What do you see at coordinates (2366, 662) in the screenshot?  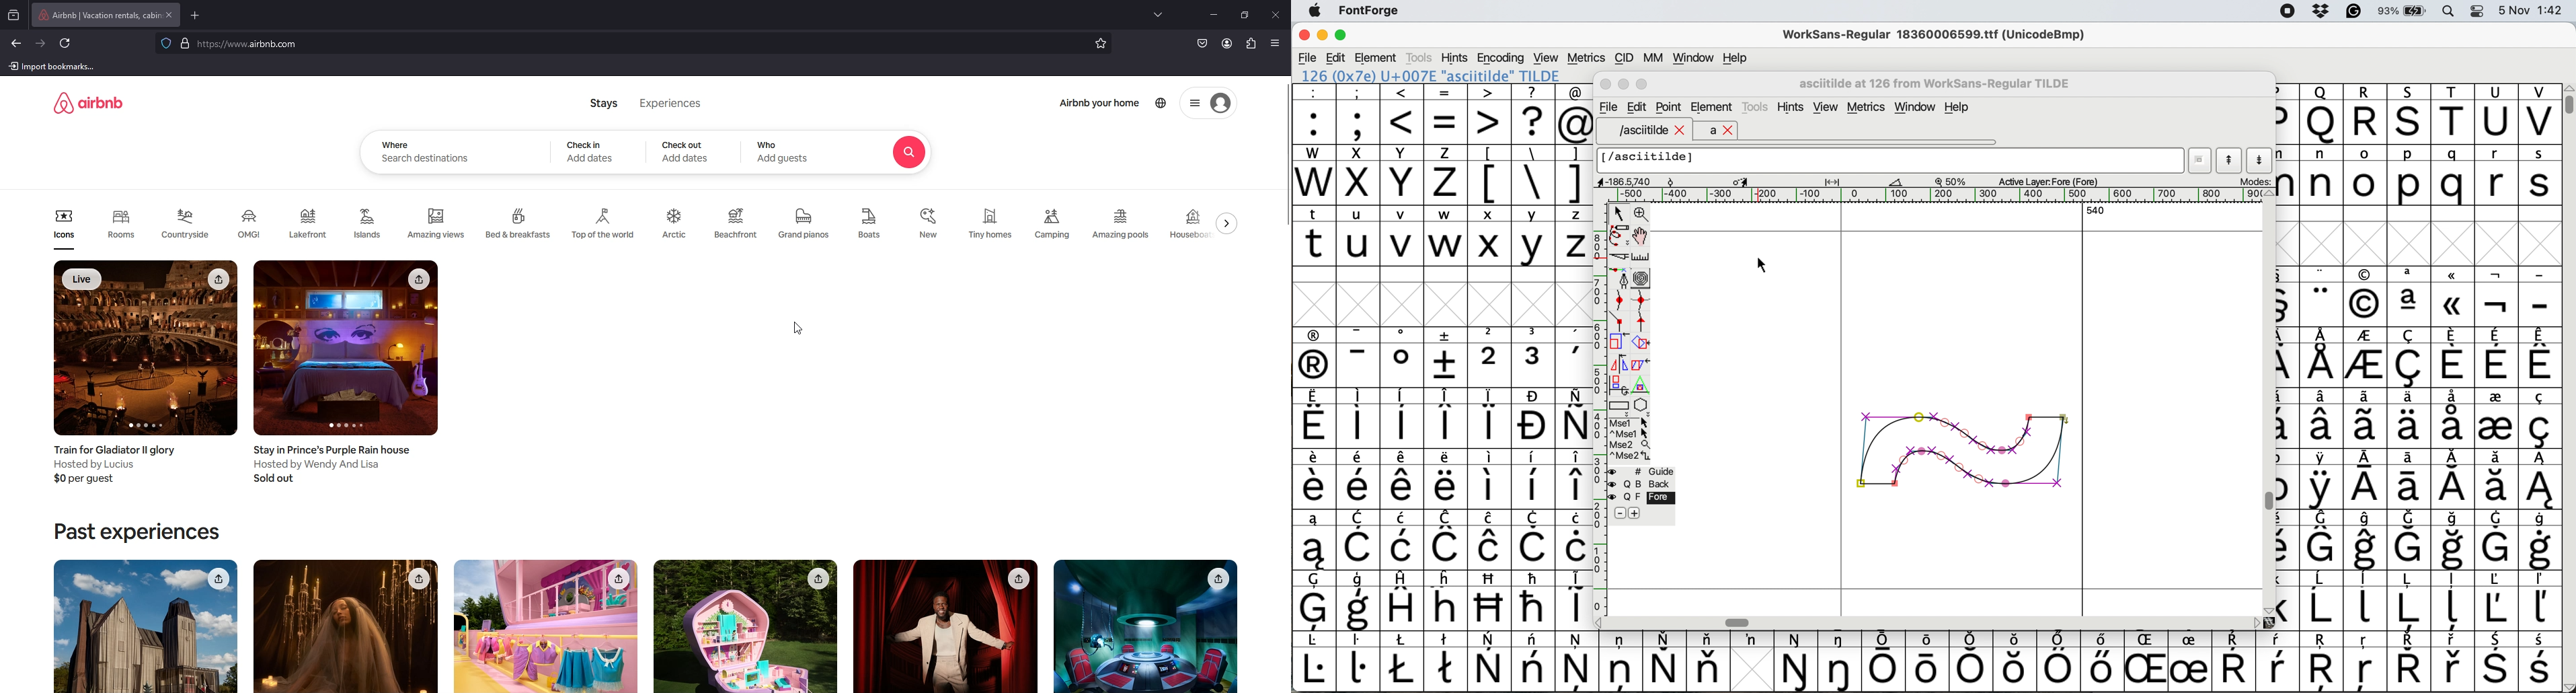 I see `` at bounding box center [2366, 662].